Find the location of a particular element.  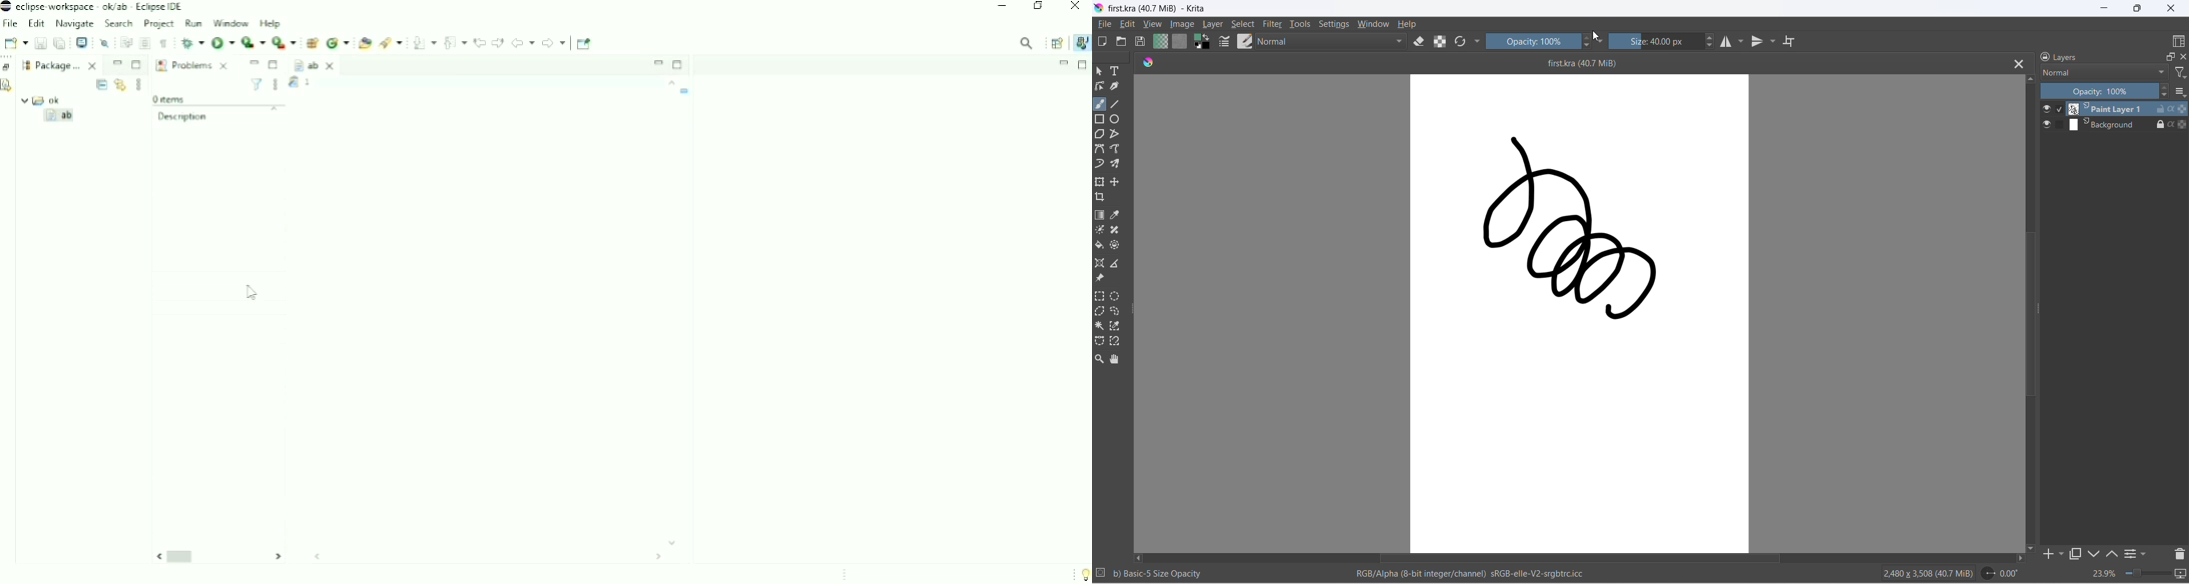

zoom layer window is located at coordinates (2171, 57).